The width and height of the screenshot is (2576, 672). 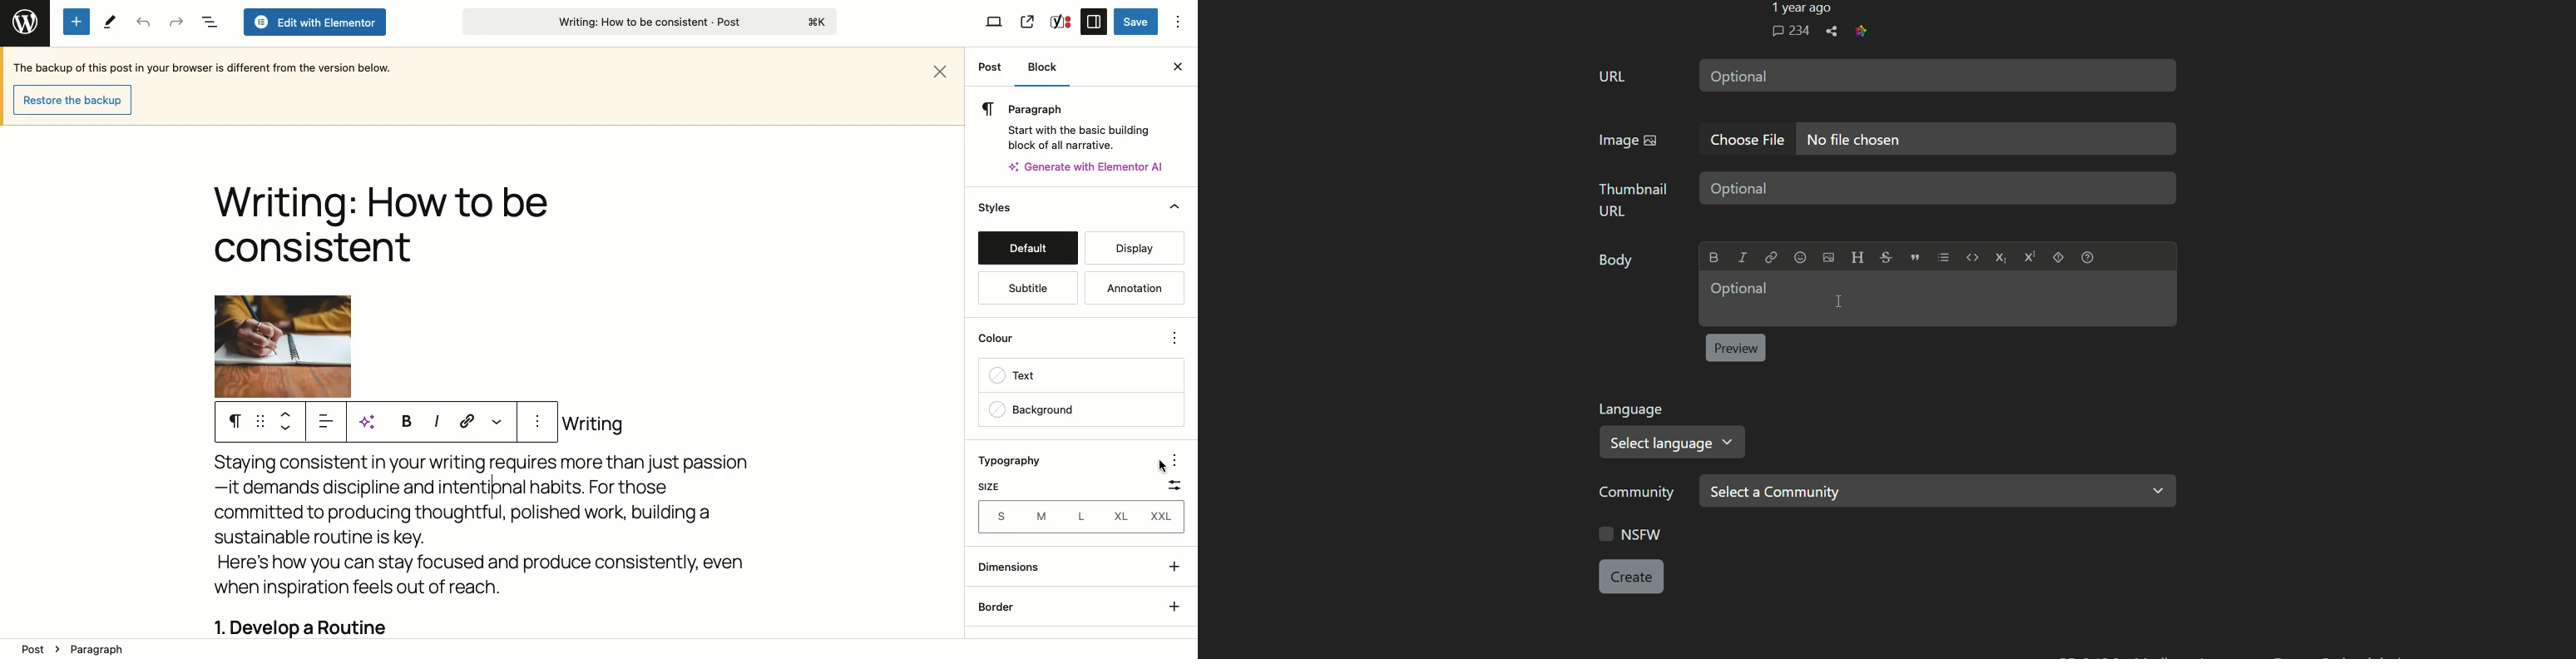 What do you see at coordinates (1061, 21) in the screenshot?
I see `Yoast` at bounding box center [1061, 21].